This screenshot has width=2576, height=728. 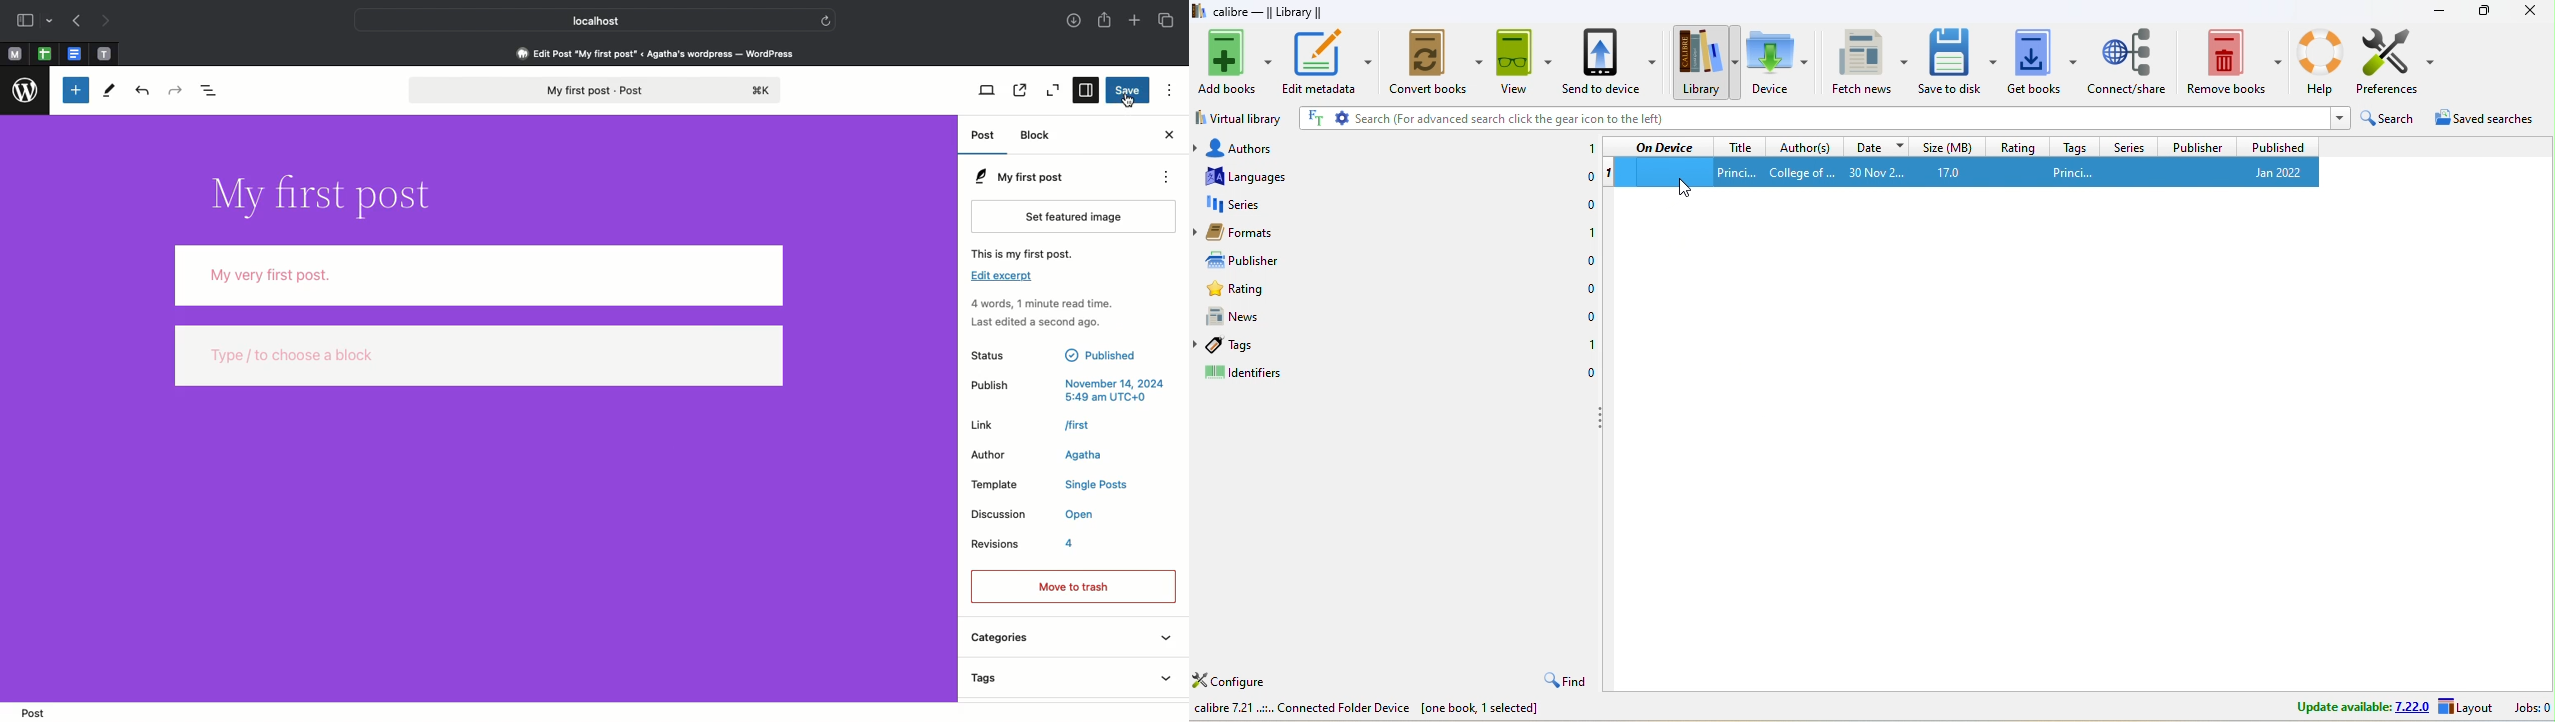 I want to click on 1, so click(x=1609, y=173).